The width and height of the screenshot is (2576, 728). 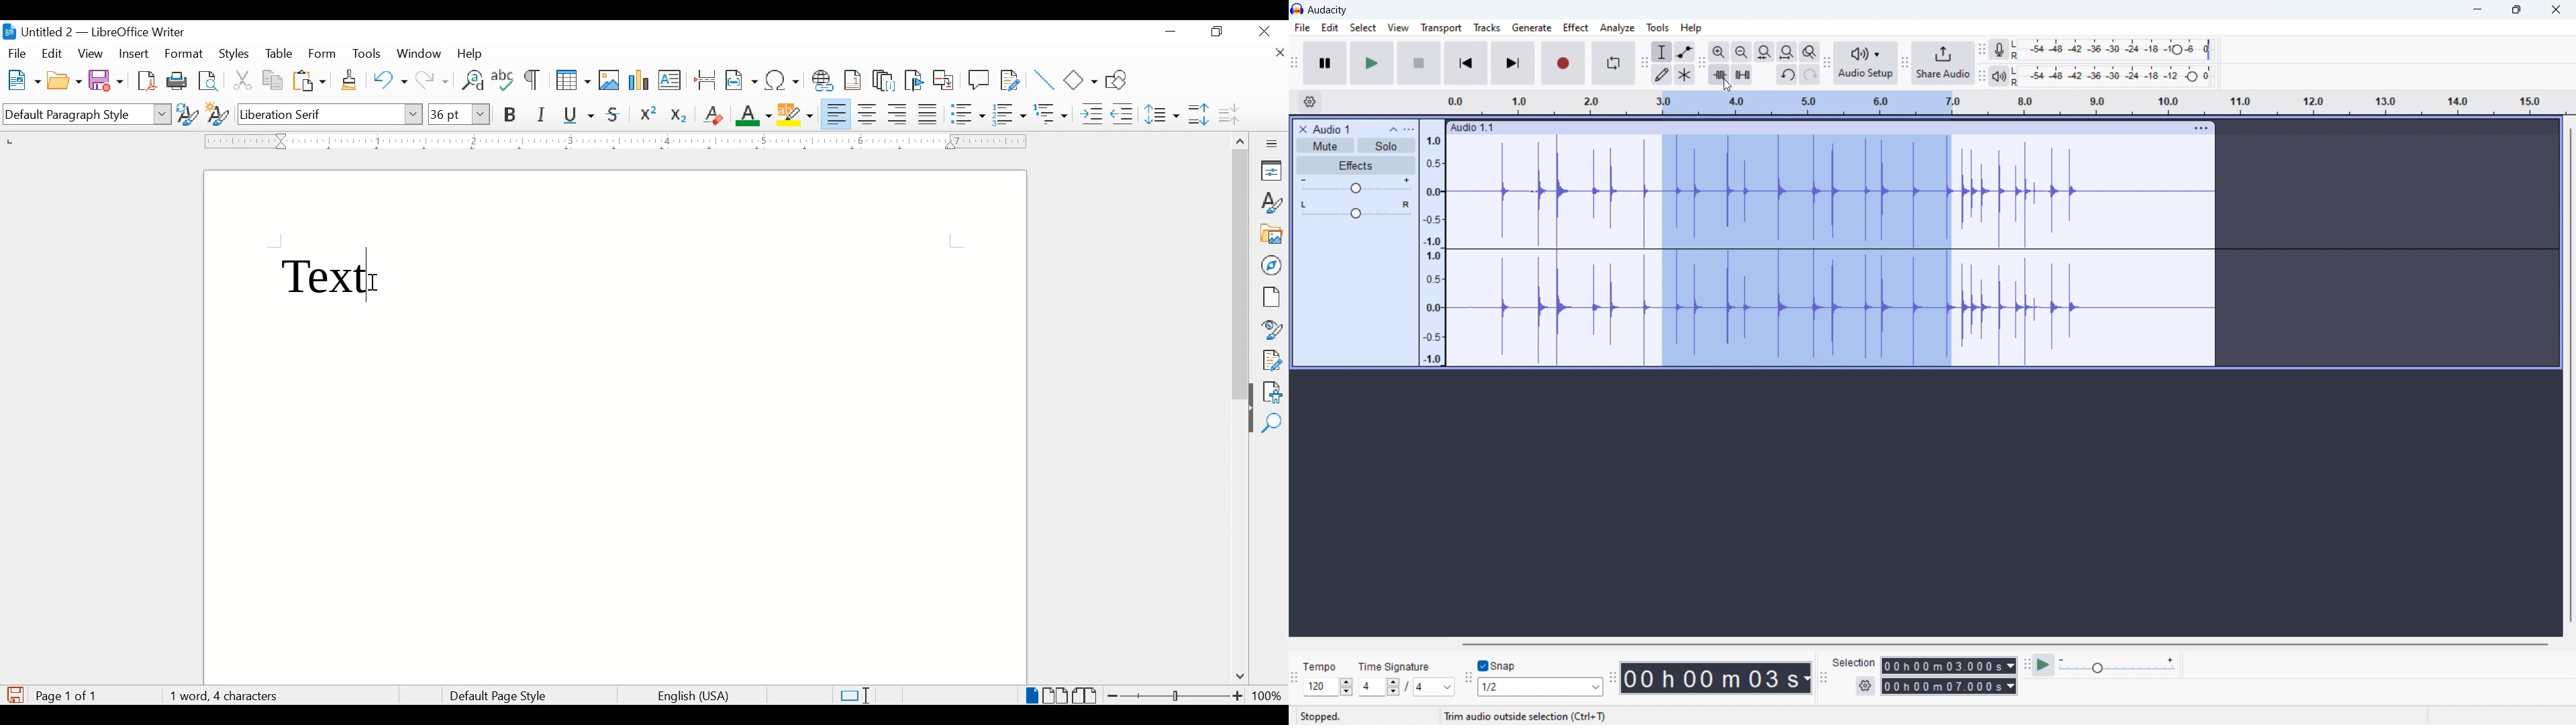 What do you see at coordinates (1295, 680) in the screenshot?
I see `time signature toolbar` at bounding box center [1295, 680].